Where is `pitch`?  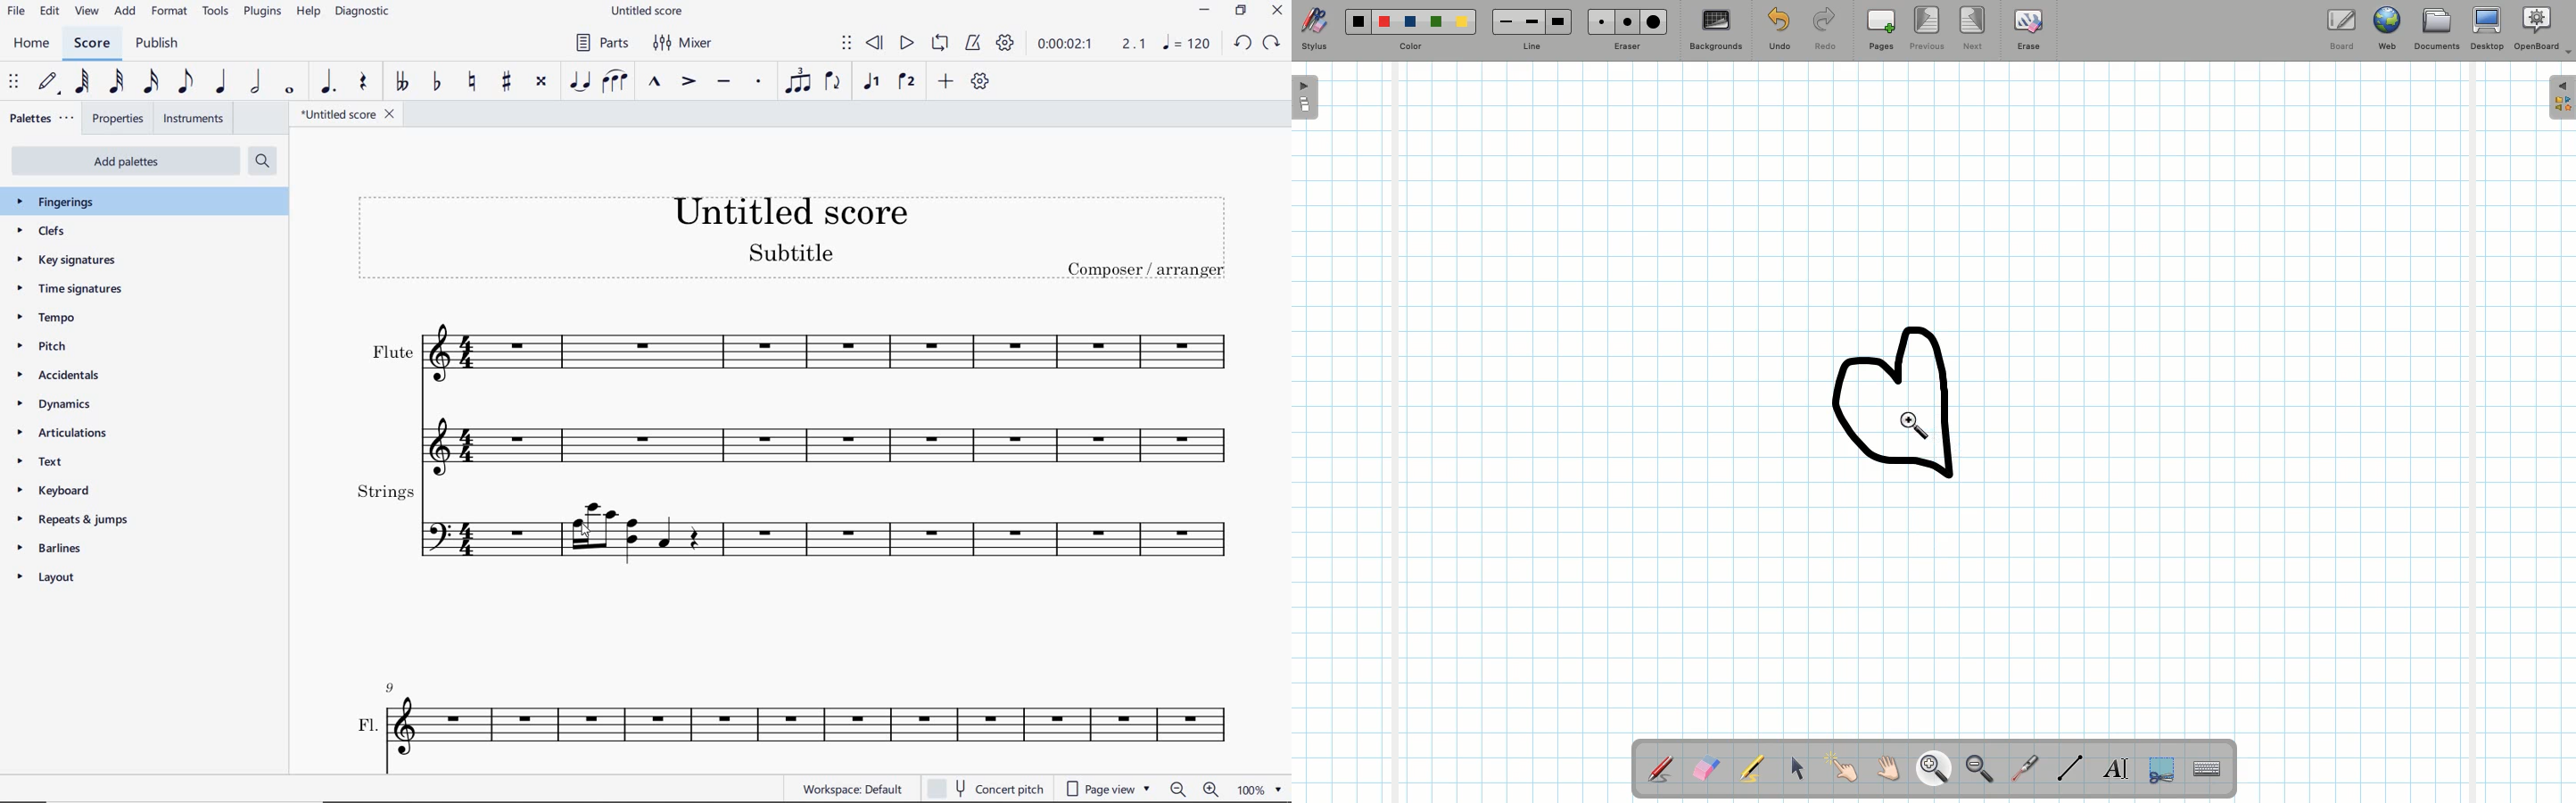
pitch is located at coordinates (55, 347).